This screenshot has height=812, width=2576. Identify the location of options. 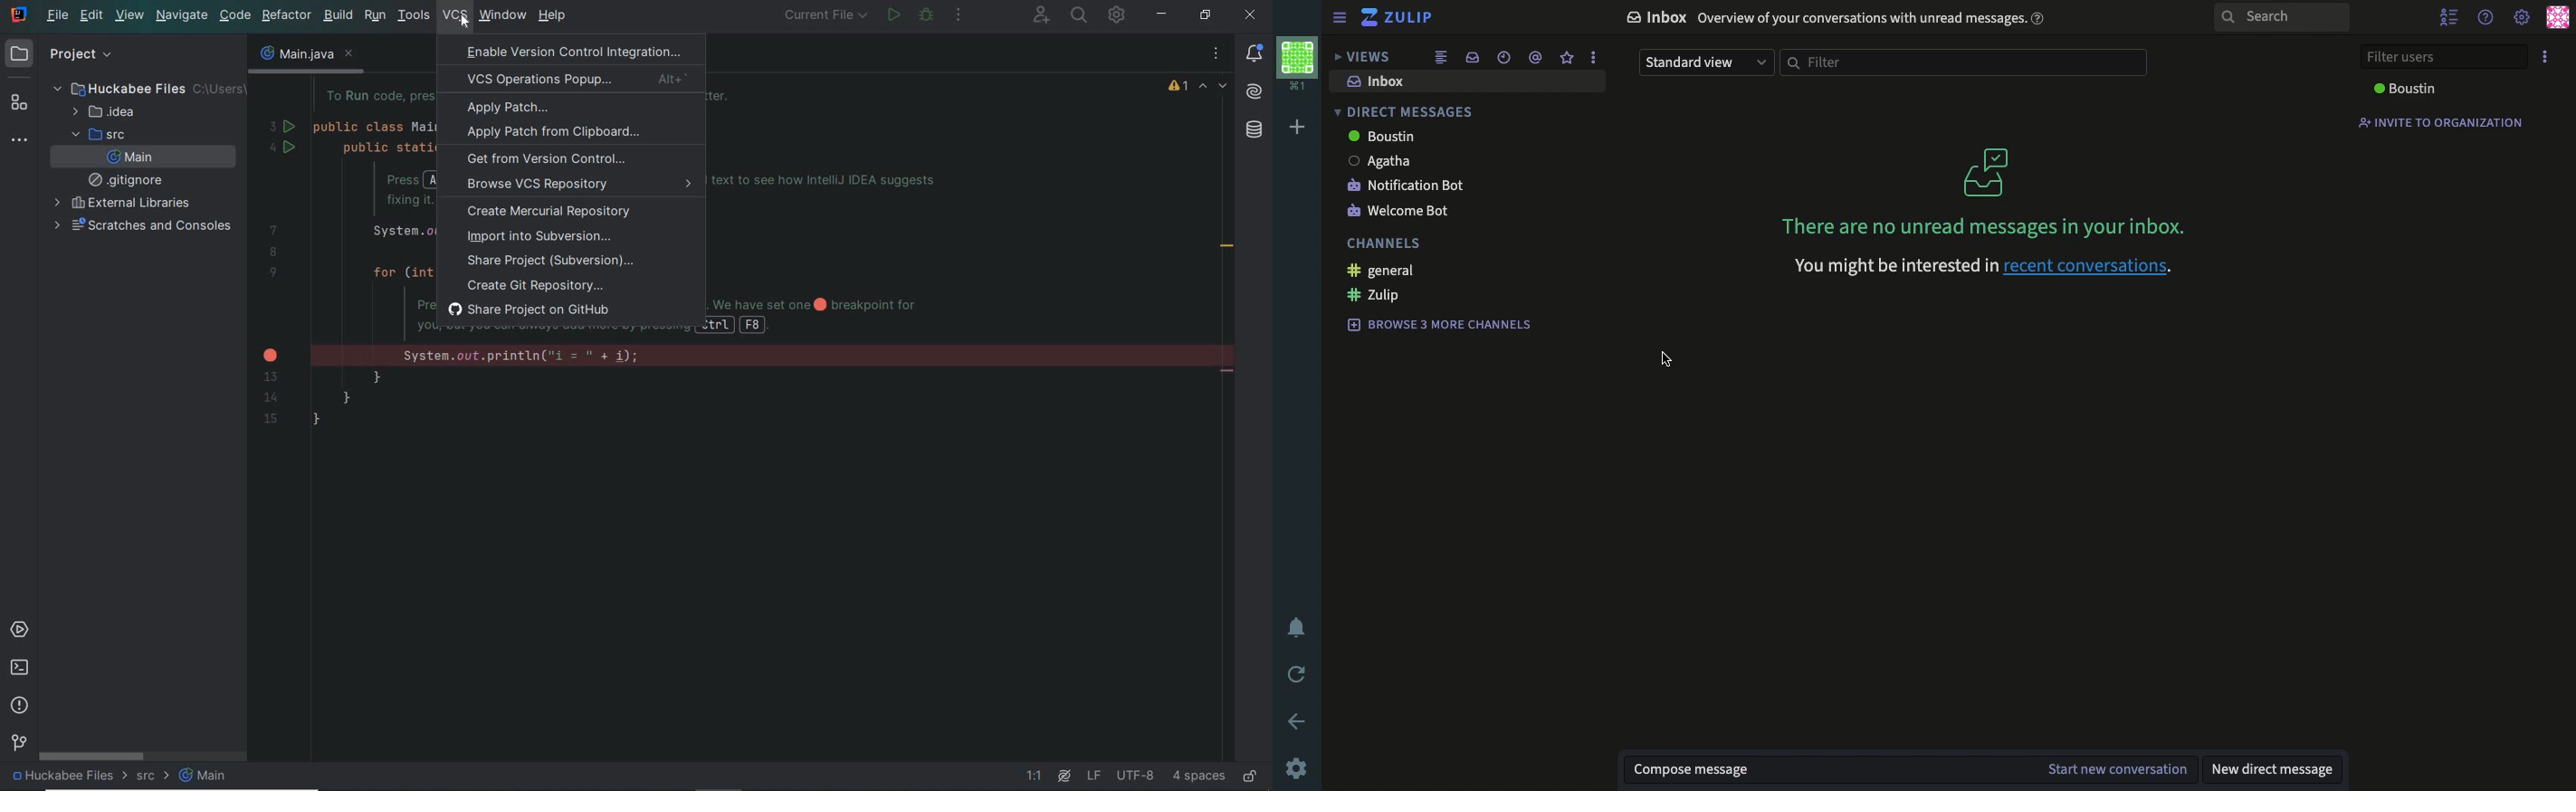
(2547, 57).